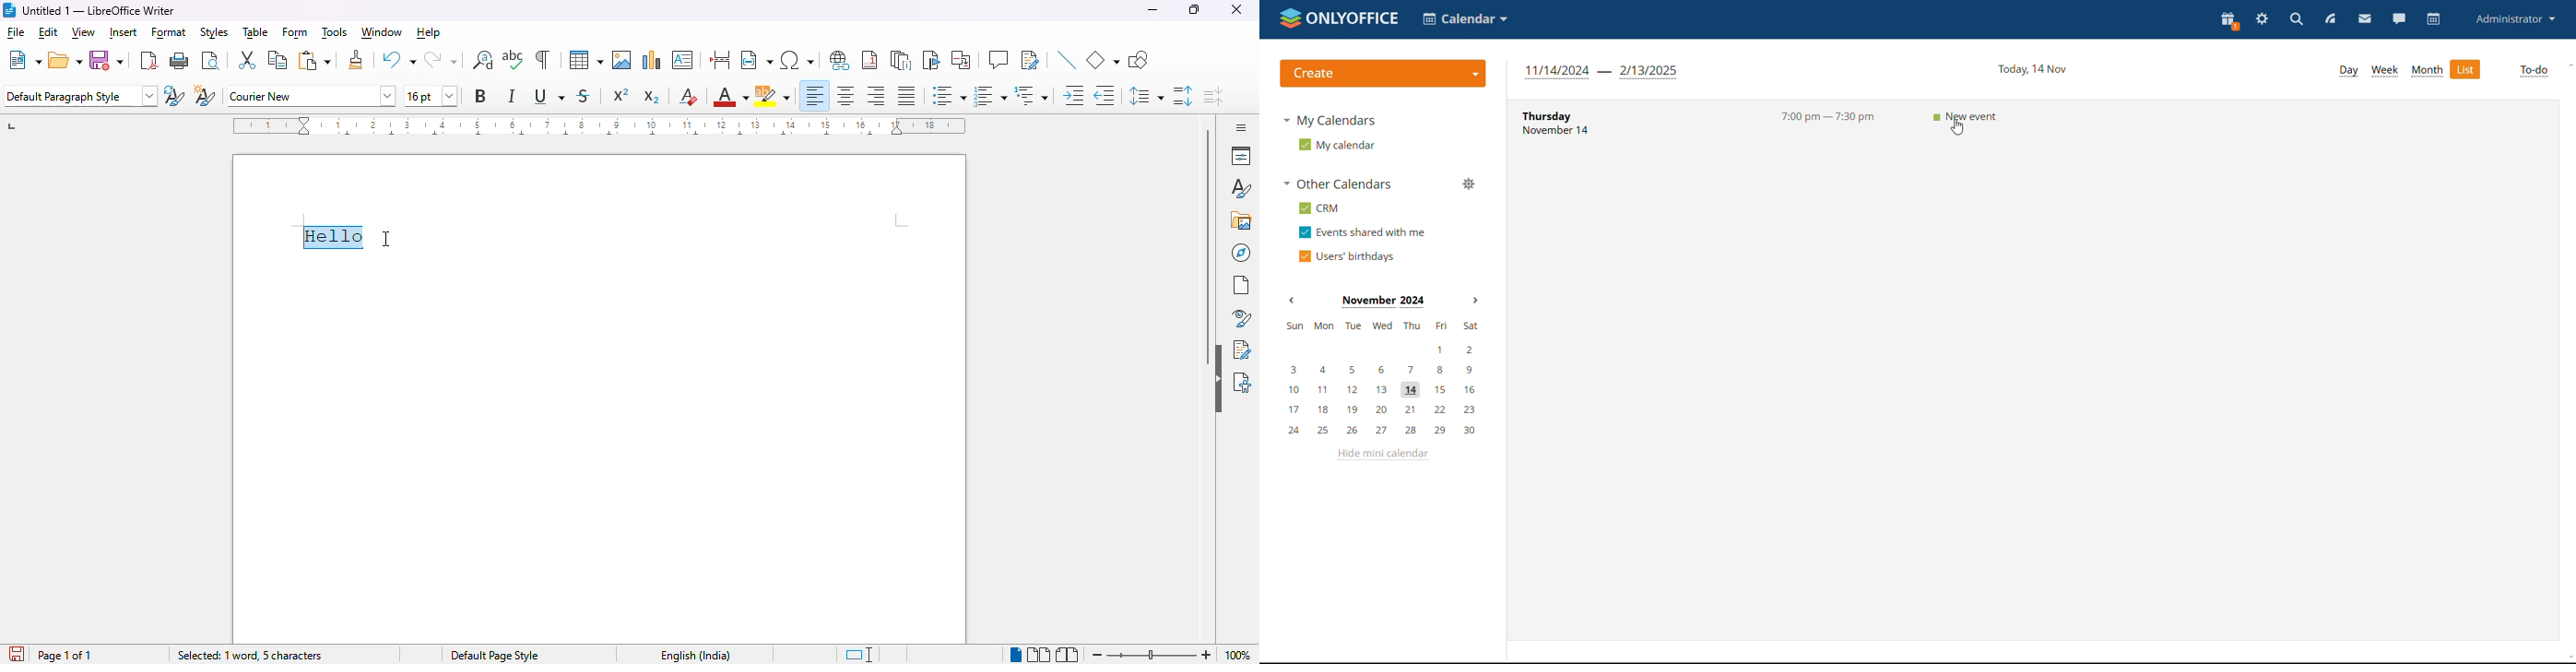 Image resolution: width=2576 pixels, height=672 pixels. What do you see at coordinates (1103, 59) in the screenshot?
I see `basic shapes` at bounding box center [1103, 59].